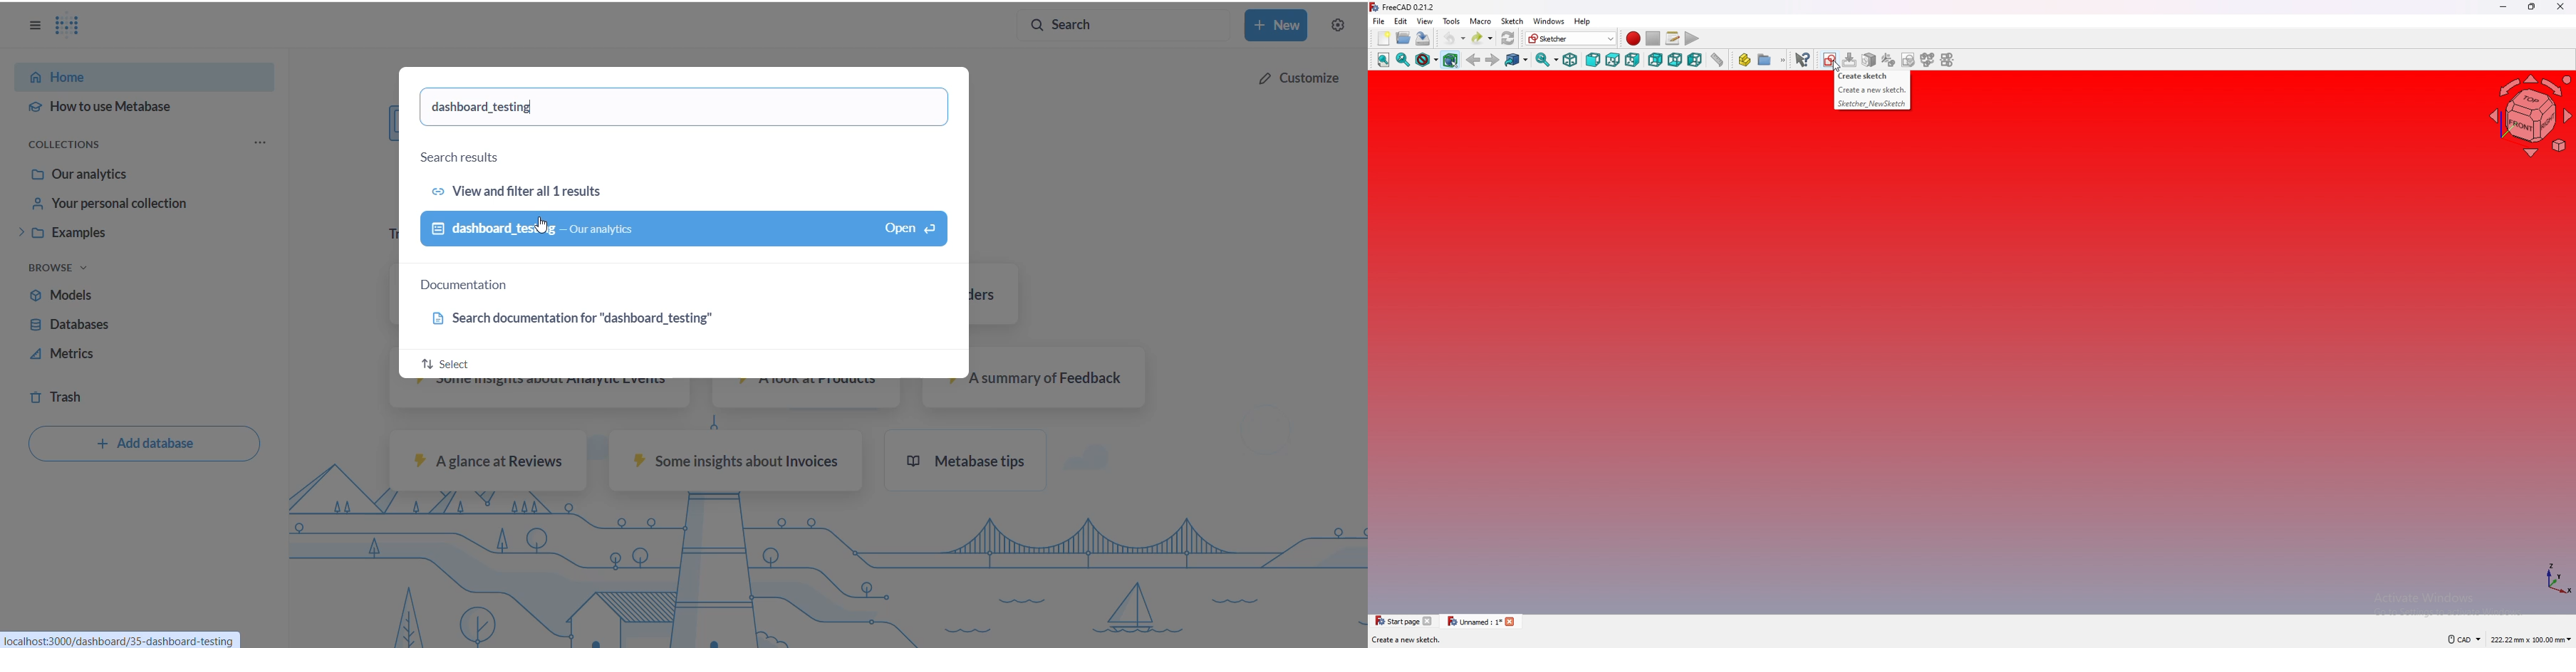  I want to click on new, so click(1384, 38).